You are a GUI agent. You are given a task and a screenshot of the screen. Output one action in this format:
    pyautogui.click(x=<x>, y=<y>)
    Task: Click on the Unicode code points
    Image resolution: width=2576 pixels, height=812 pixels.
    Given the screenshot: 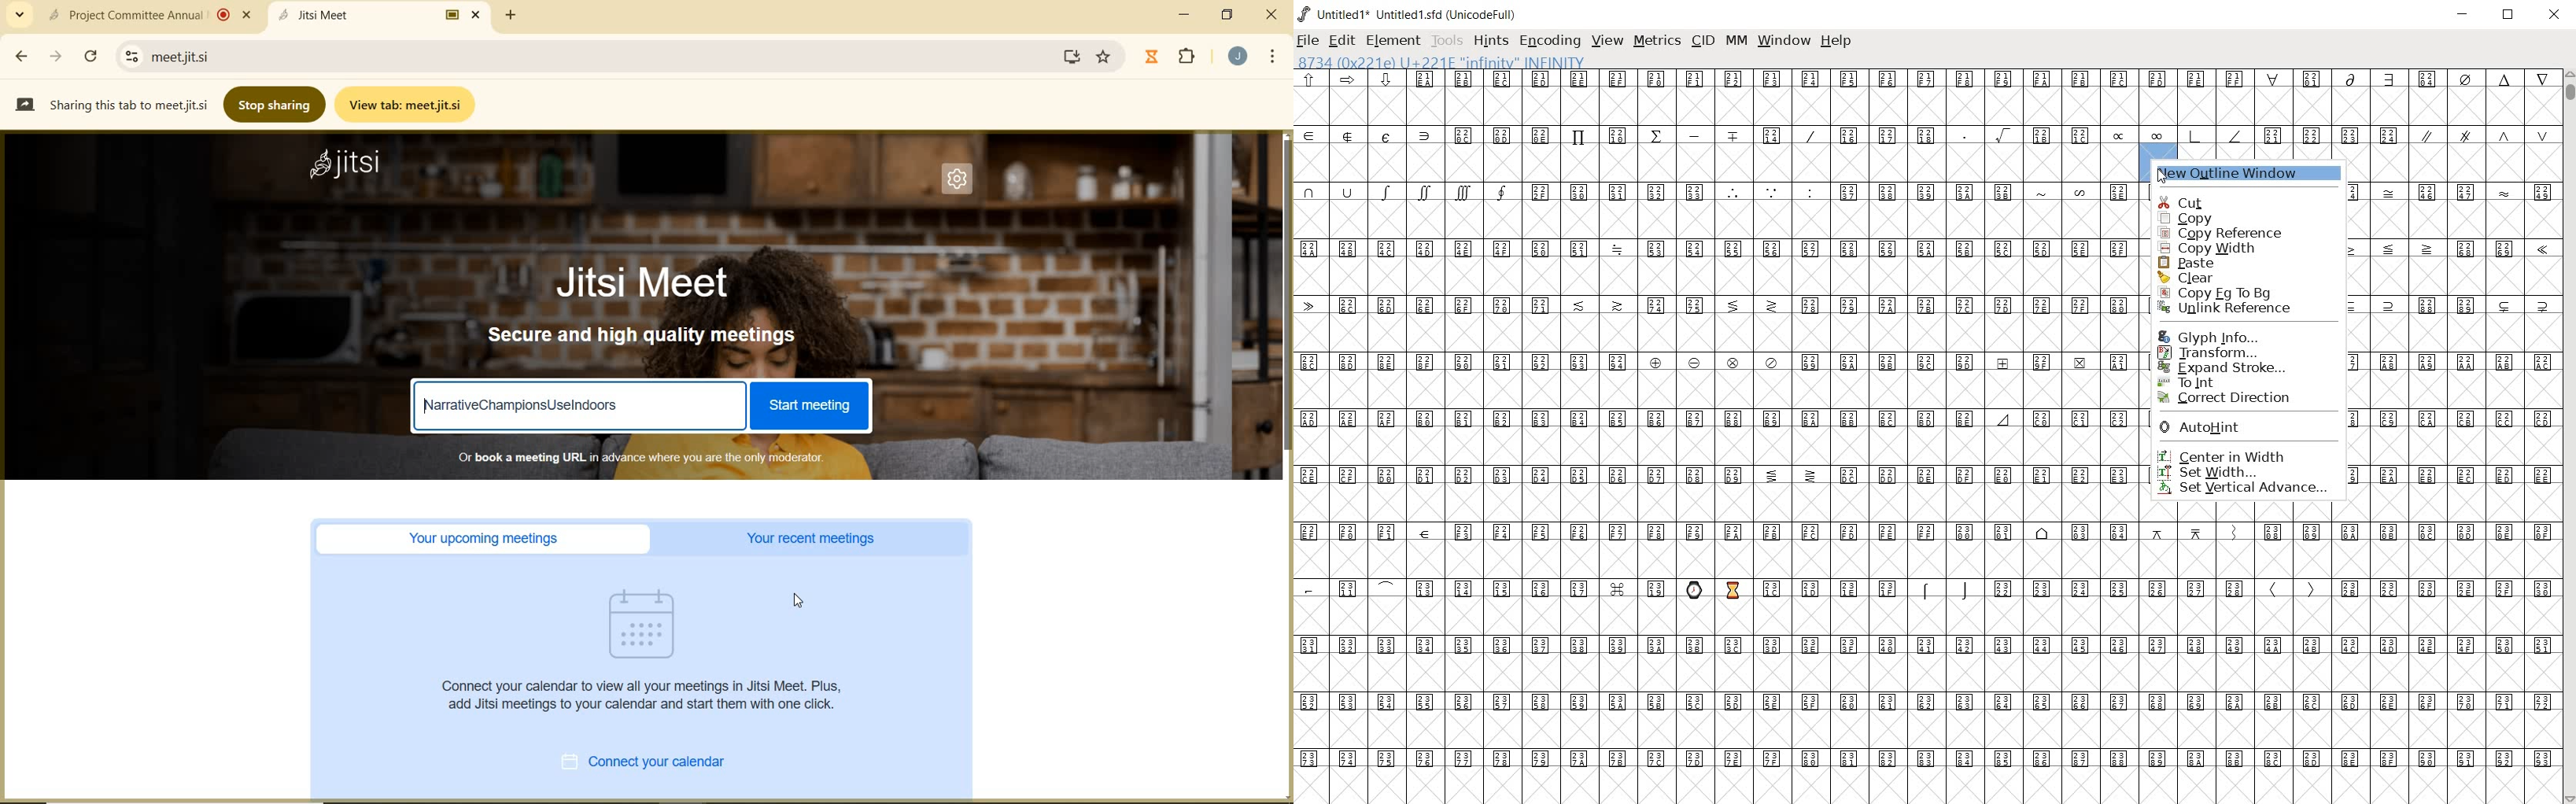 What is the action you would take?
    pyautogui.click(x=1618, y=191)
    